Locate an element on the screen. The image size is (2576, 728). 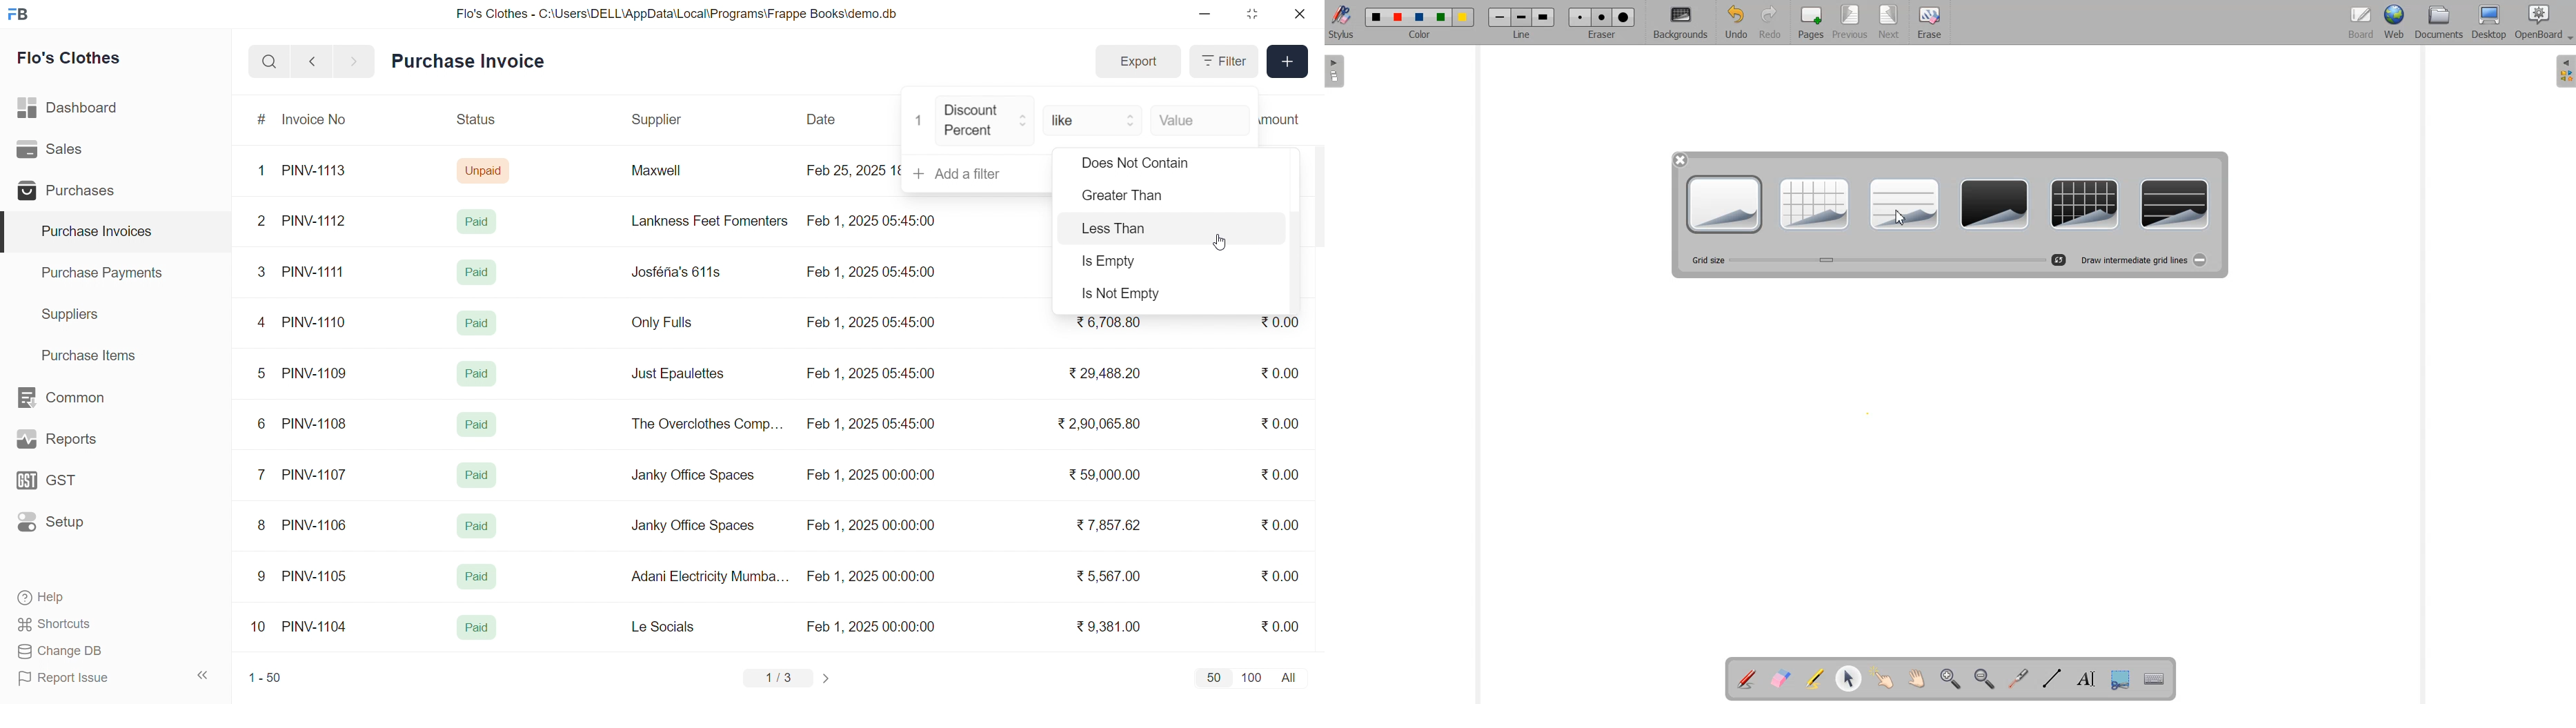
+ Add a filter is located at coordinates (978, 174).